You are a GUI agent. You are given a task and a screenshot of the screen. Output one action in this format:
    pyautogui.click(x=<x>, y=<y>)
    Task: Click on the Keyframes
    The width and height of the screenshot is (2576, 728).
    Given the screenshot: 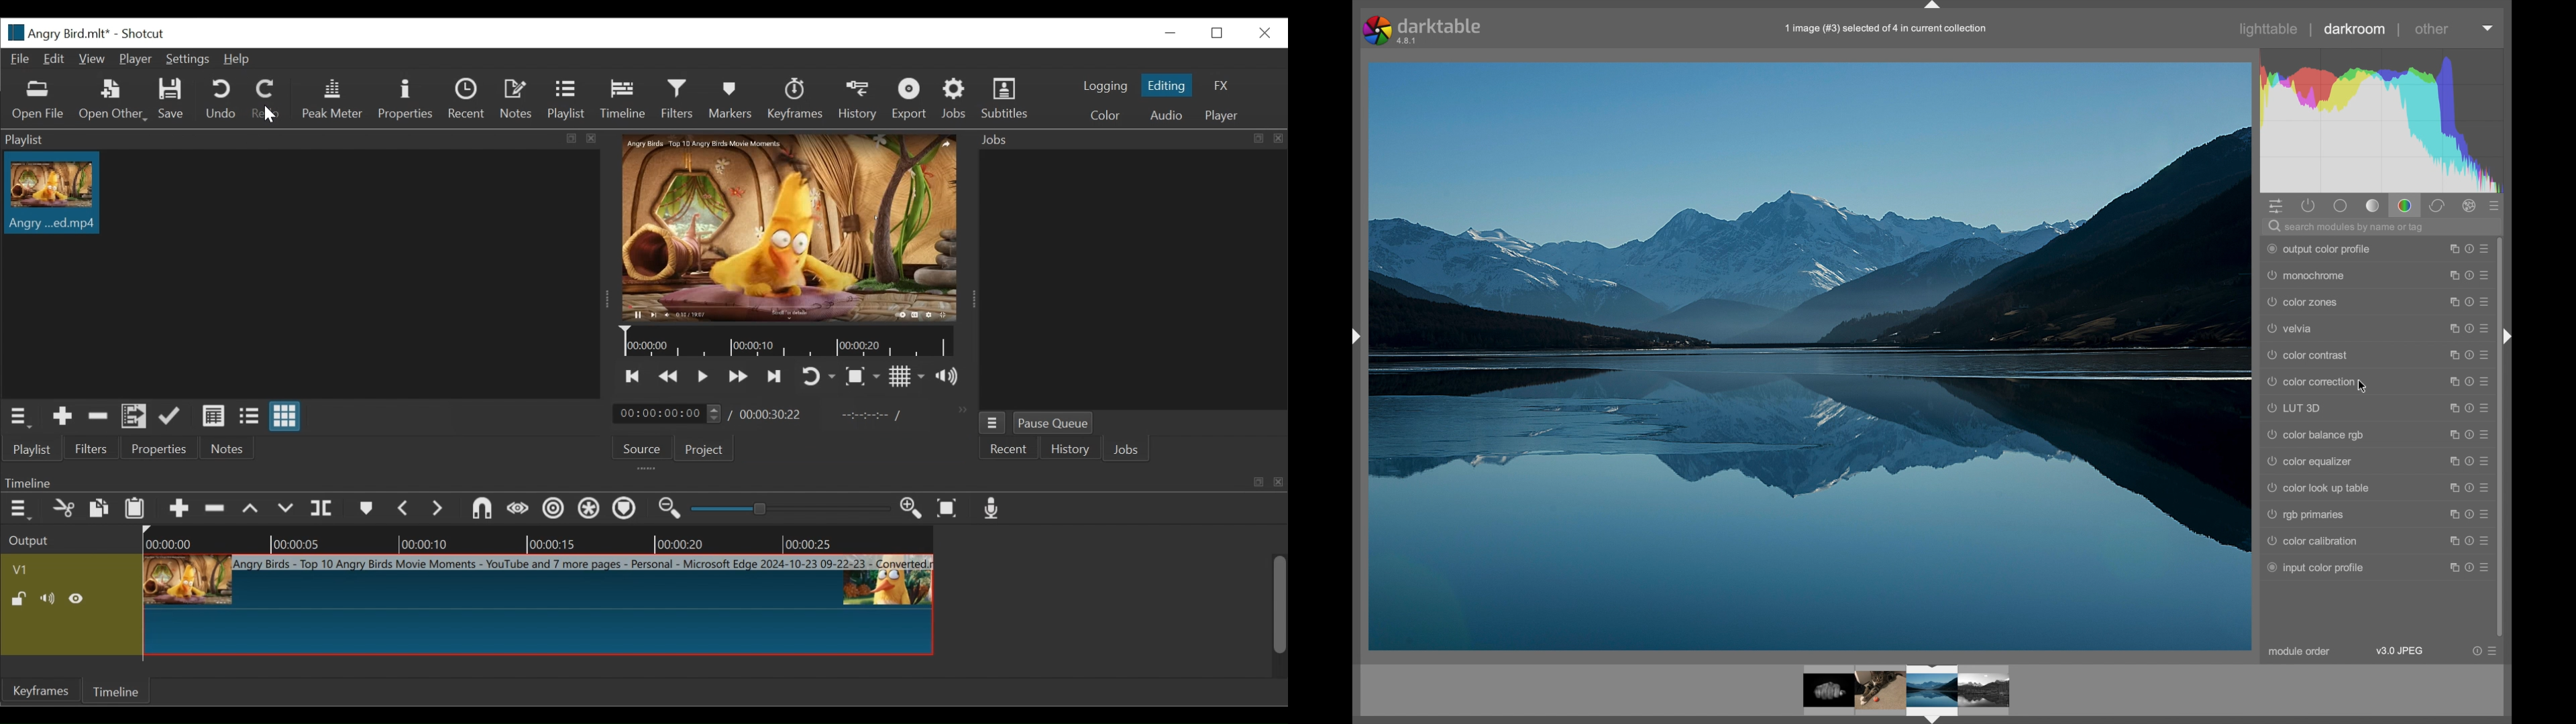 What is the action you would take?
    pyautogui.click(x=796, y=99)
    